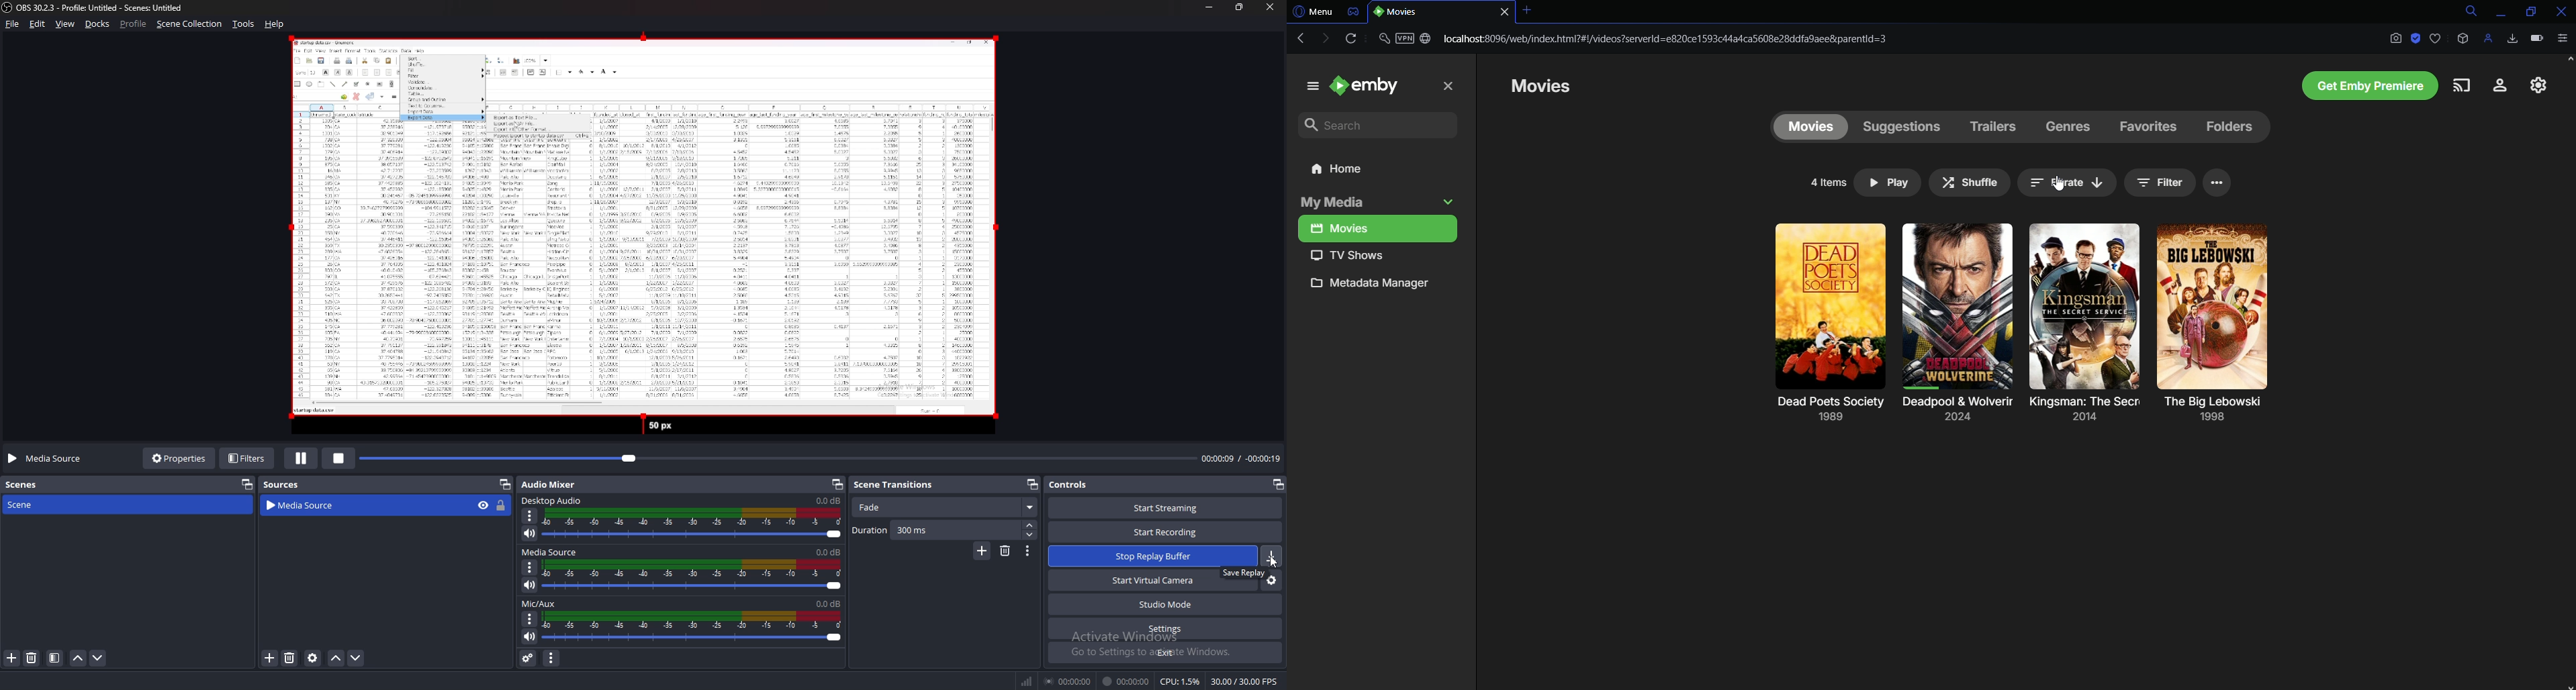 Image resolution: width=2576 pixels, height=700 pixels. Describe the element at coordinates (1166, 555) in the screenshot. I see `start replay buffer` at that location.